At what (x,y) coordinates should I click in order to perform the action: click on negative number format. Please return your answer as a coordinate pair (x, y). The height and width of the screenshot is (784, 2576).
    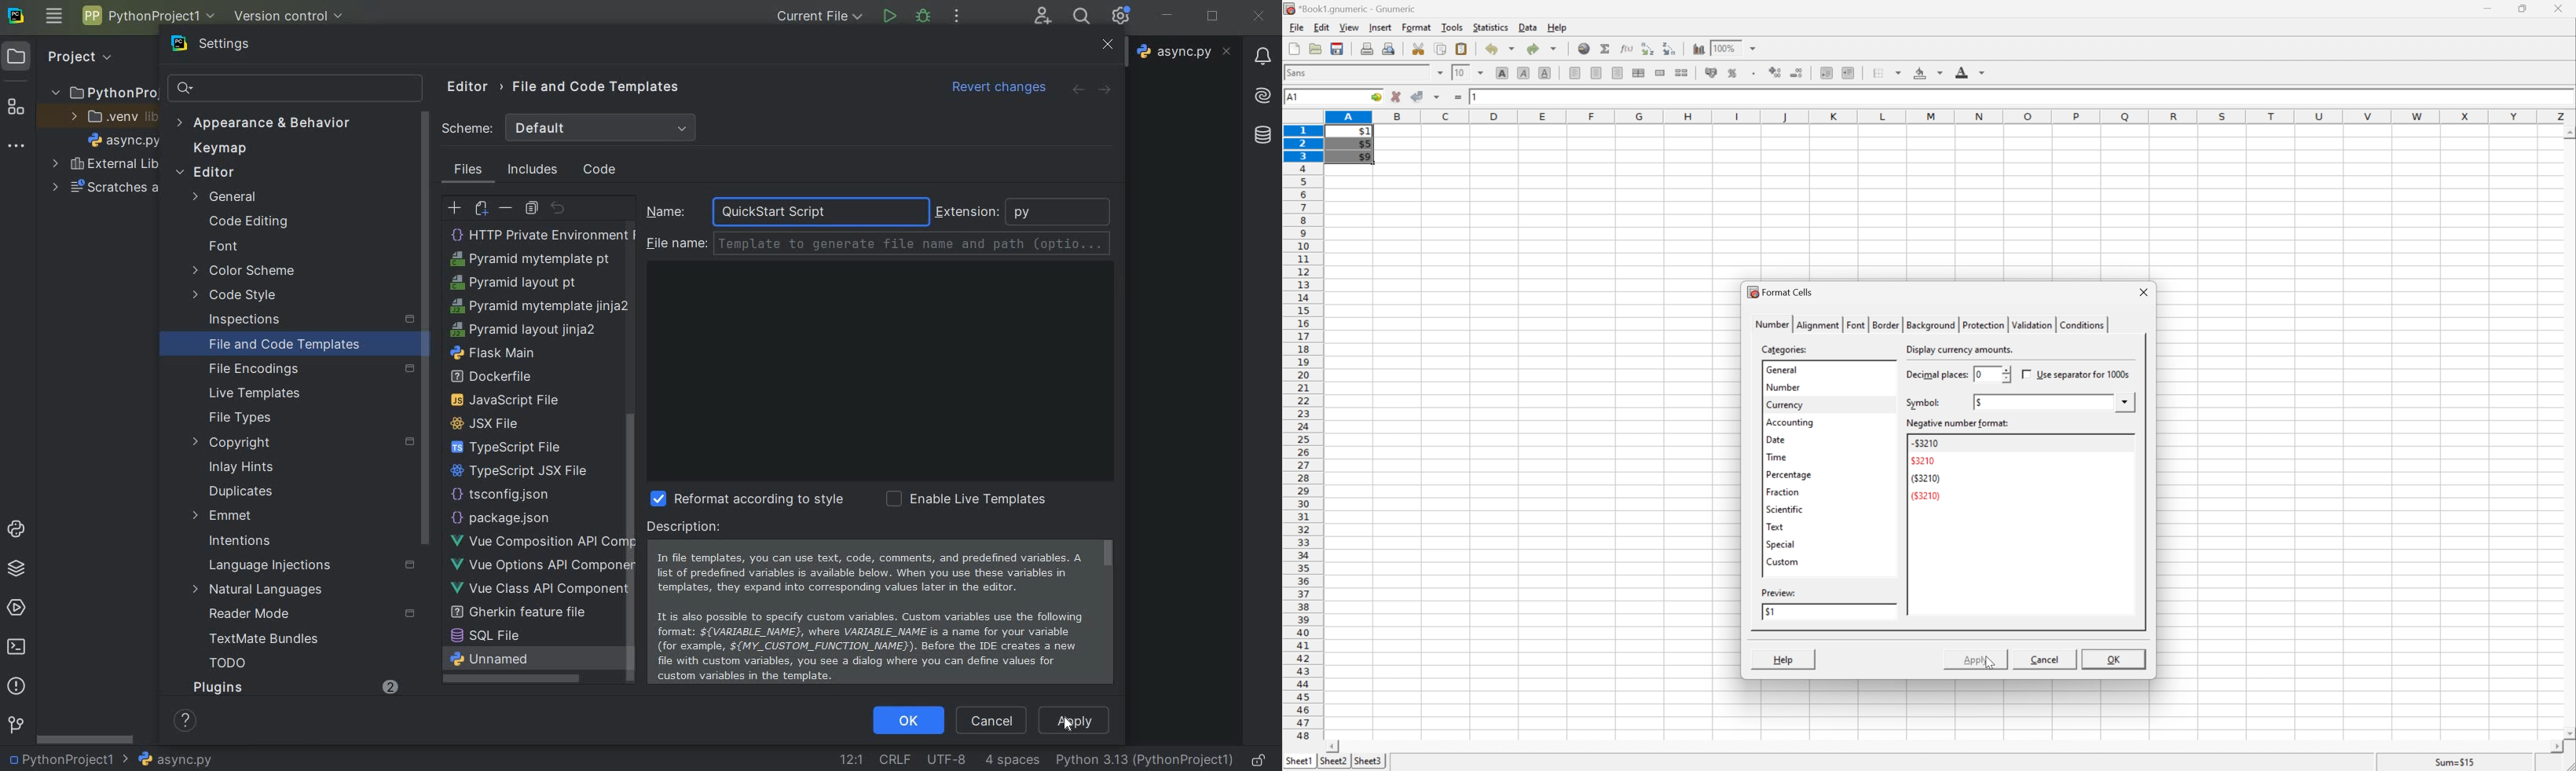
    Looking at the image, I should click on (1959, 424).